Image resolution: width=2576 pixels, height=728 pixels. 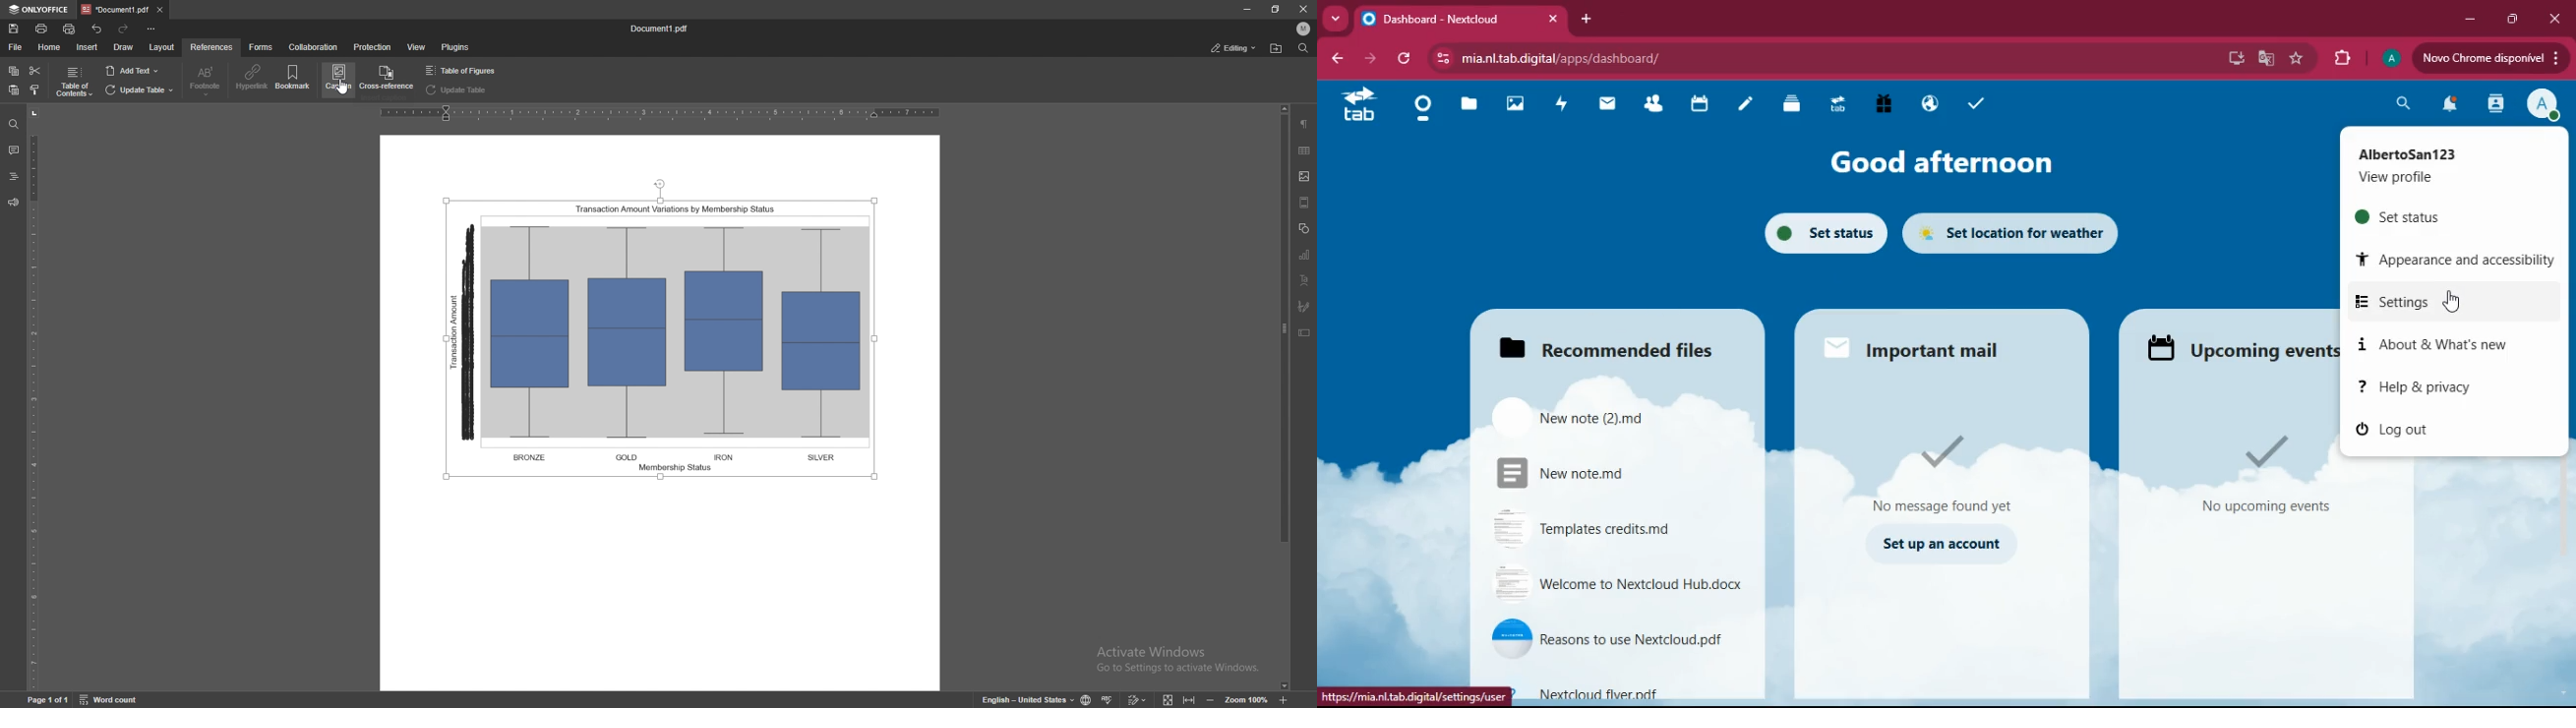 I want to click on extensions, so click(x=2341, y=59).